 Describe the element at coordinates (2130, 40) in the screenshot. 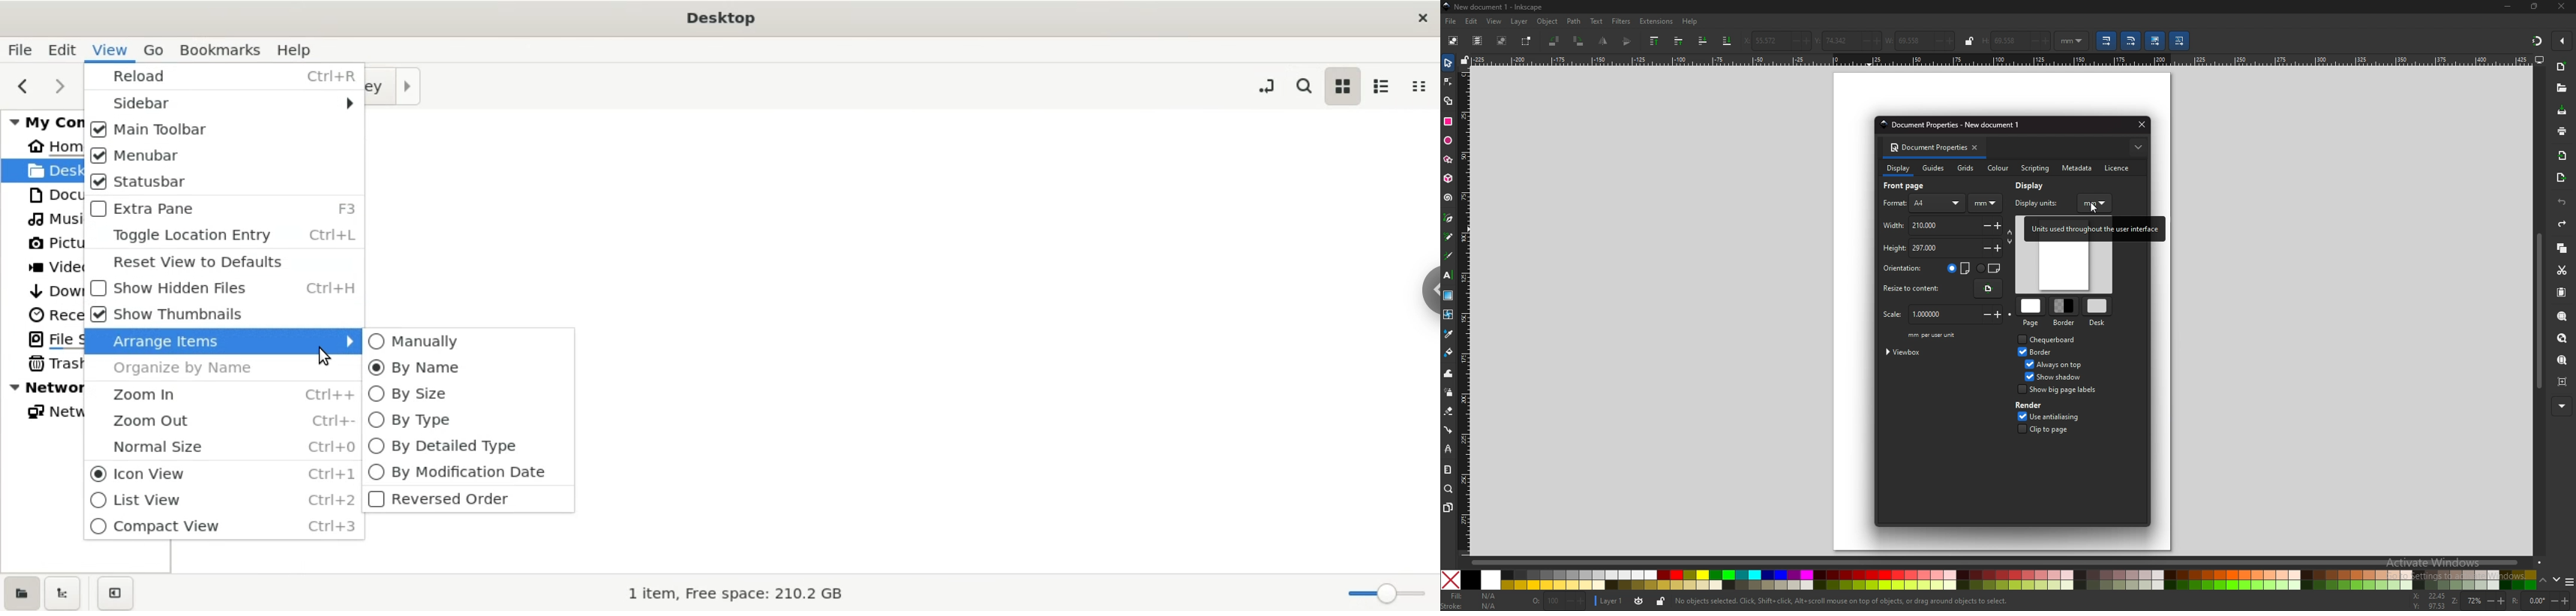

I see `scale radii` at that location.